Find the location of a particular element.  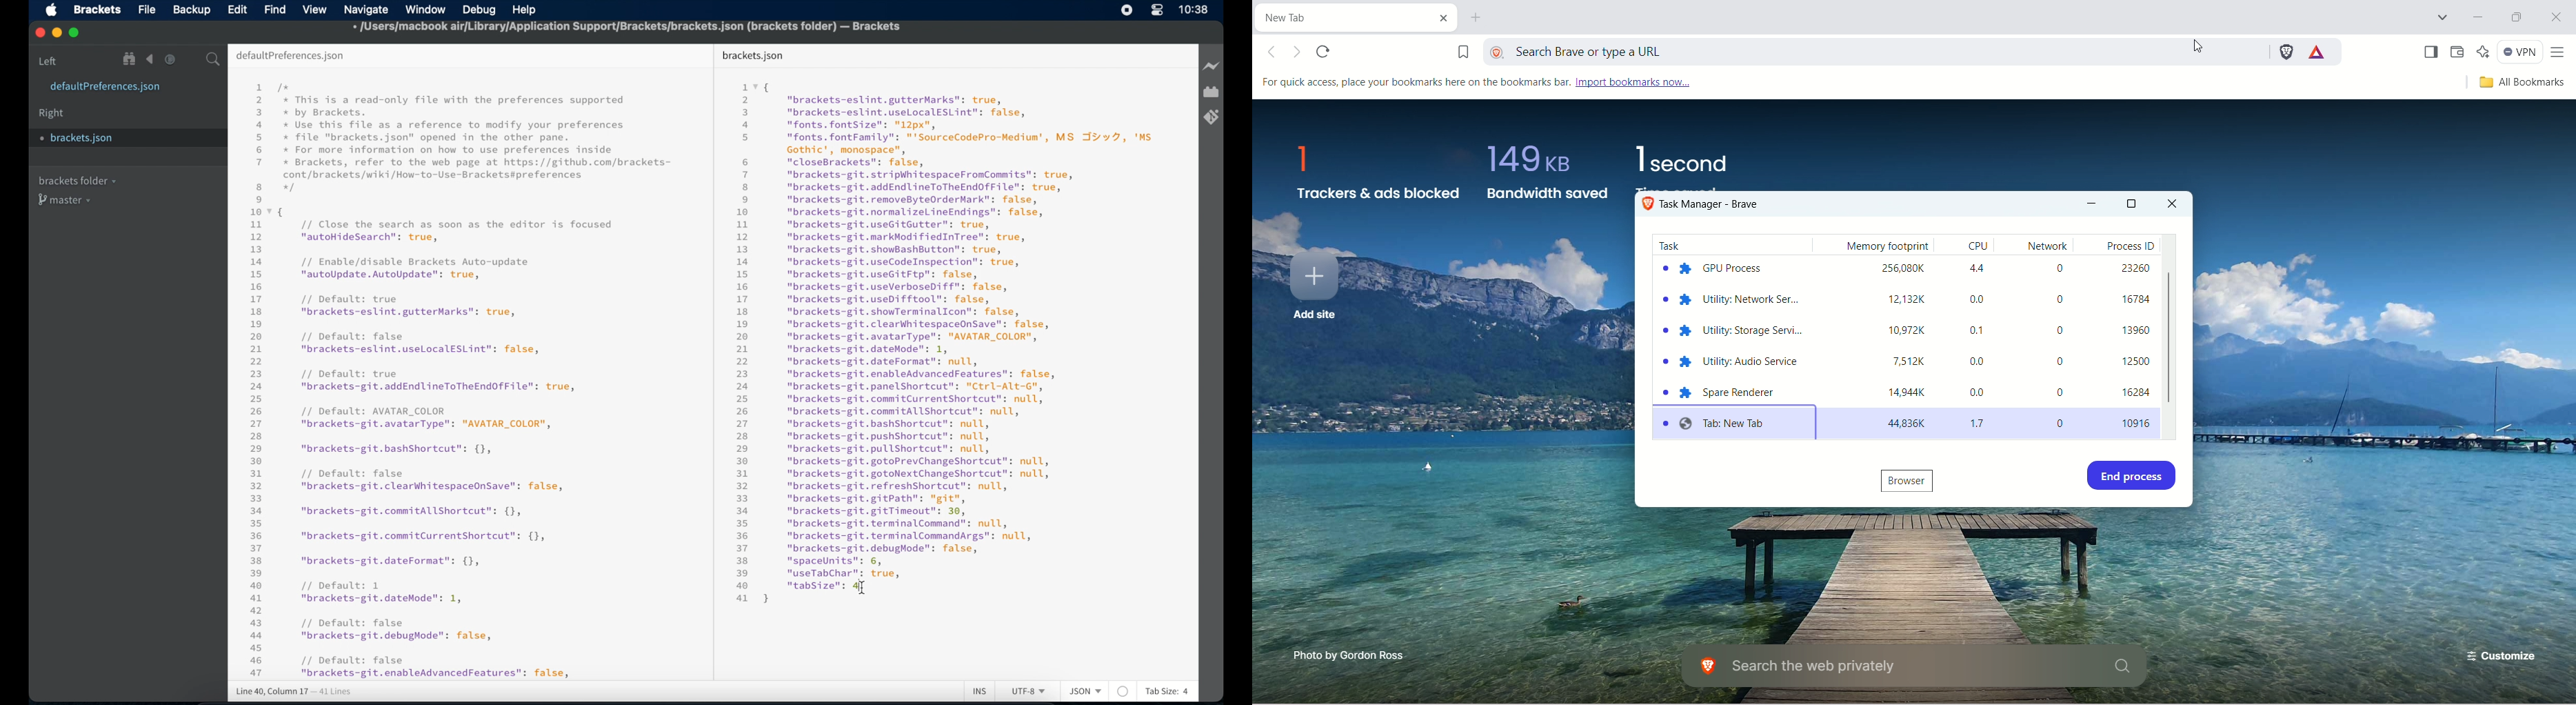

split the editor vertical or horizontal is located at coordinates (191, 60).